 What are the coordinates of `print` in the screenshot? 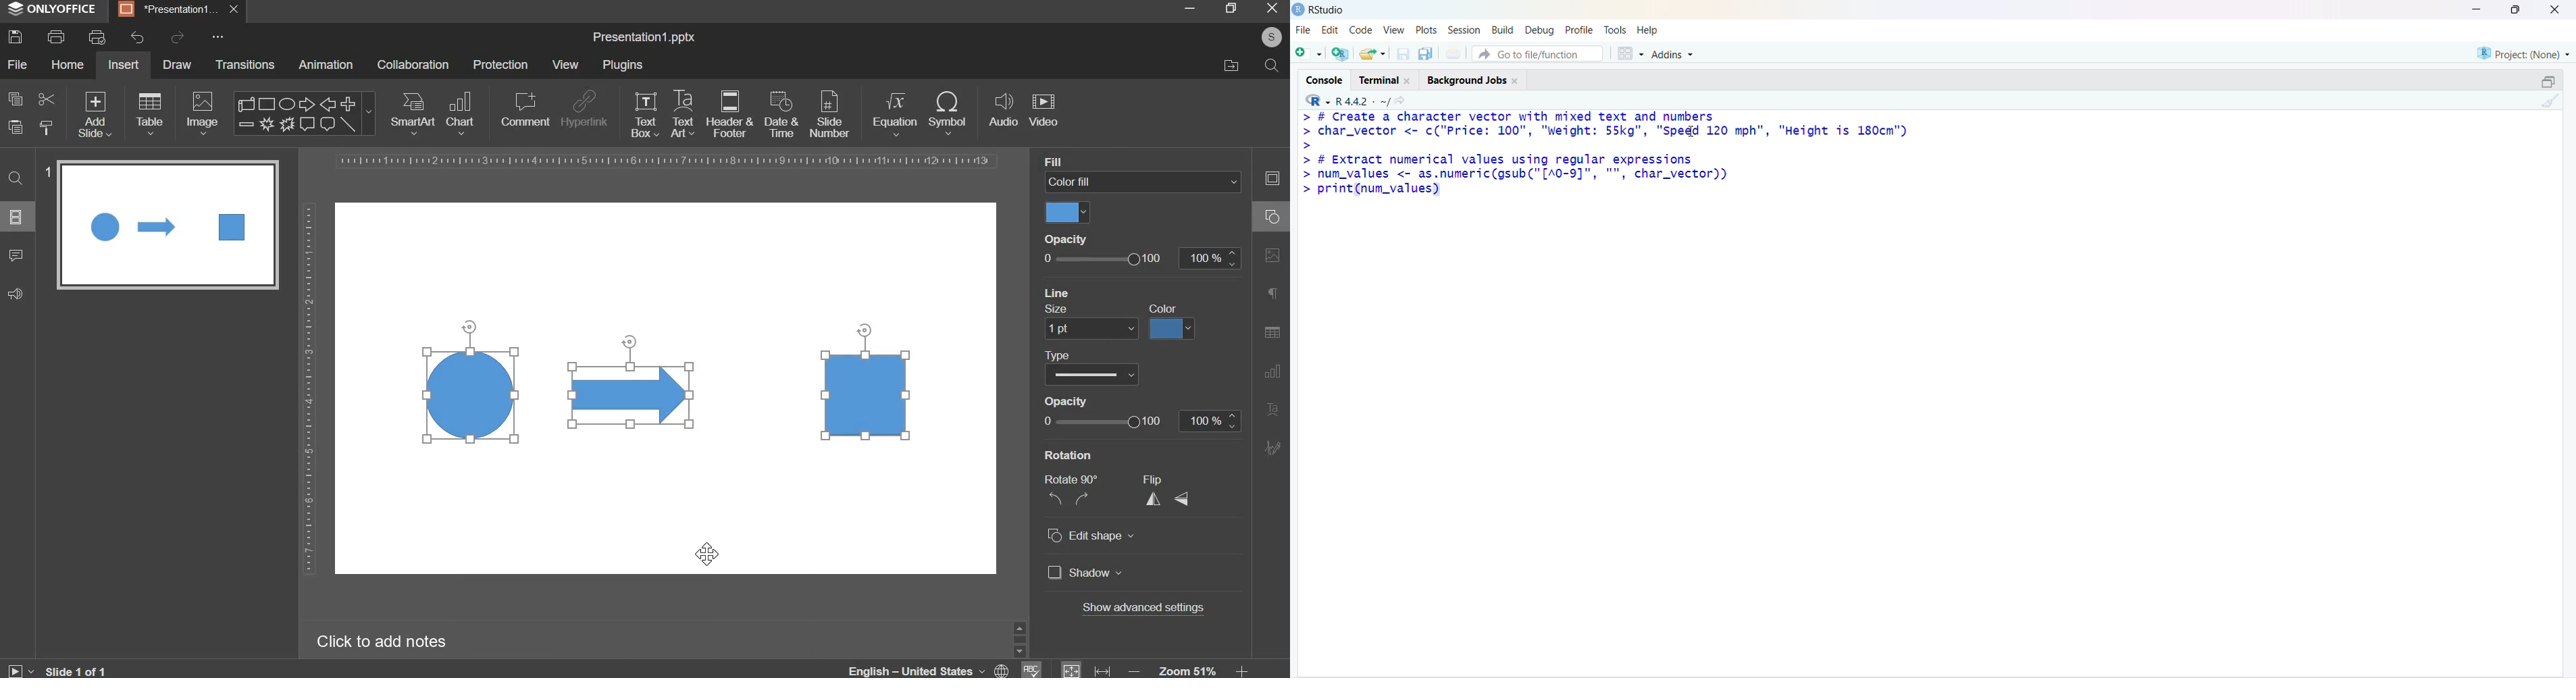 It's located at (1454, 52).